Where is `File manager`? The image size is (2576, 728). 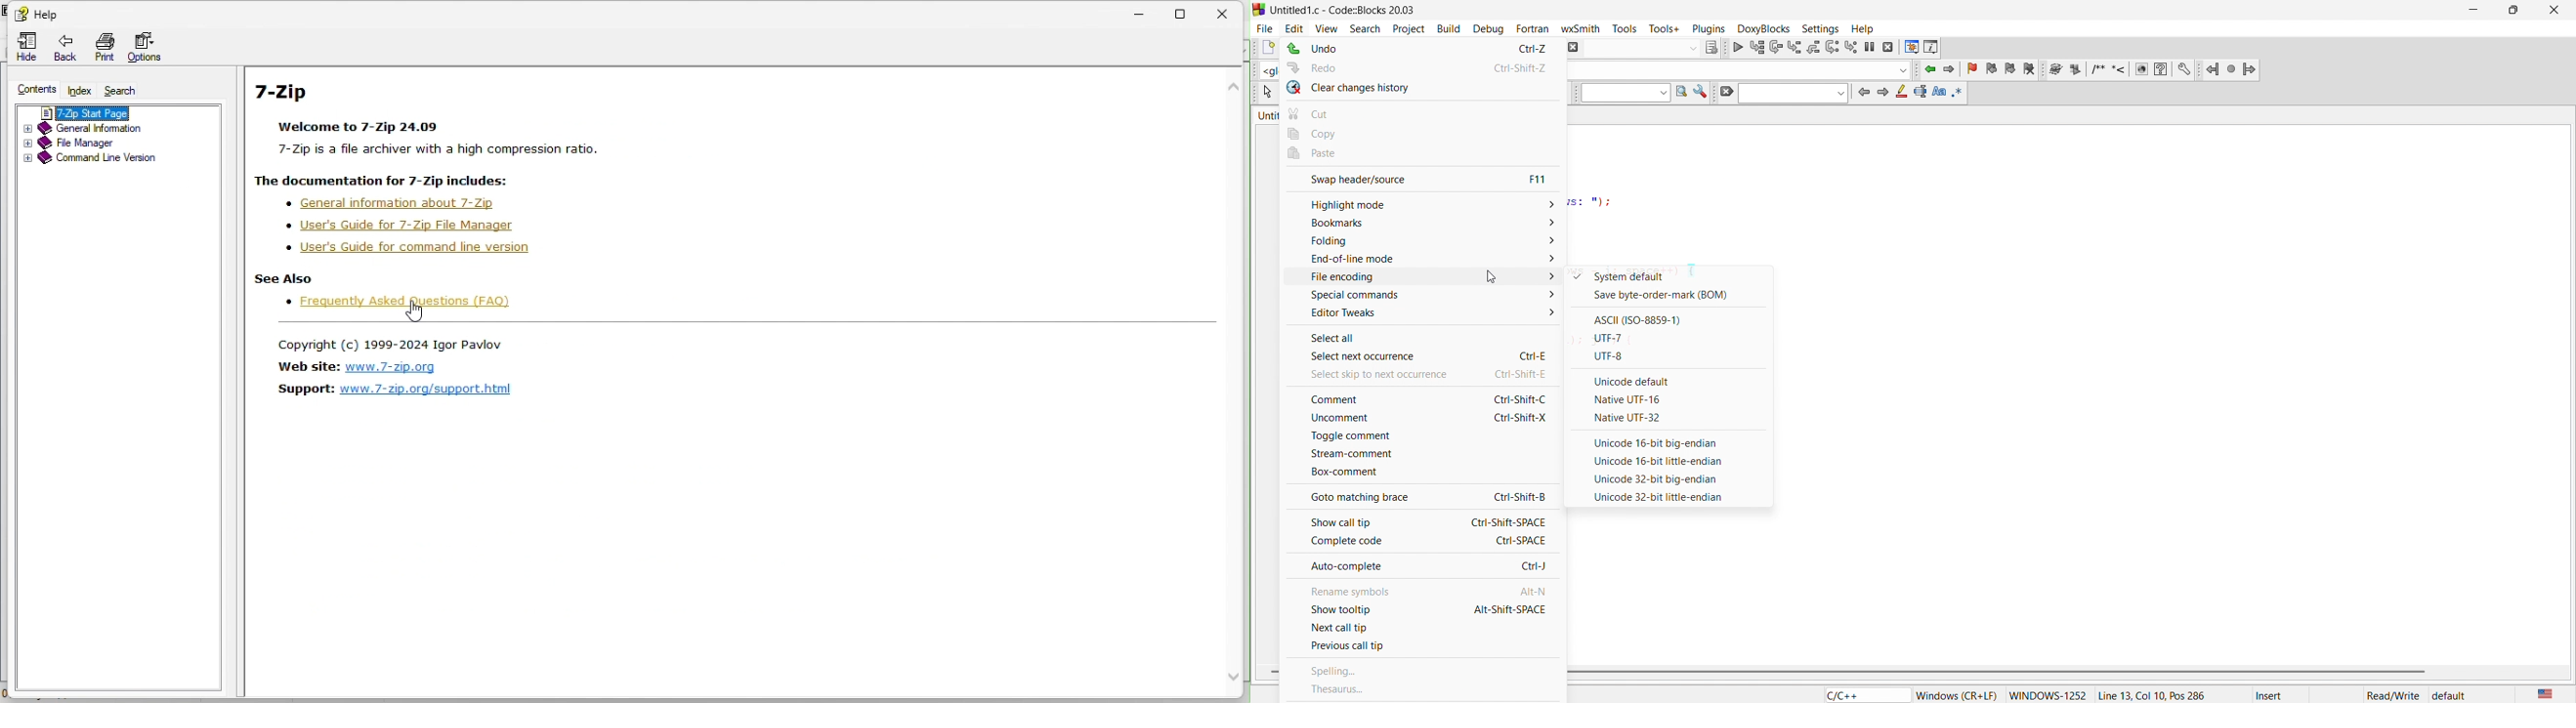 File manager is located at coordinates (112, 144).